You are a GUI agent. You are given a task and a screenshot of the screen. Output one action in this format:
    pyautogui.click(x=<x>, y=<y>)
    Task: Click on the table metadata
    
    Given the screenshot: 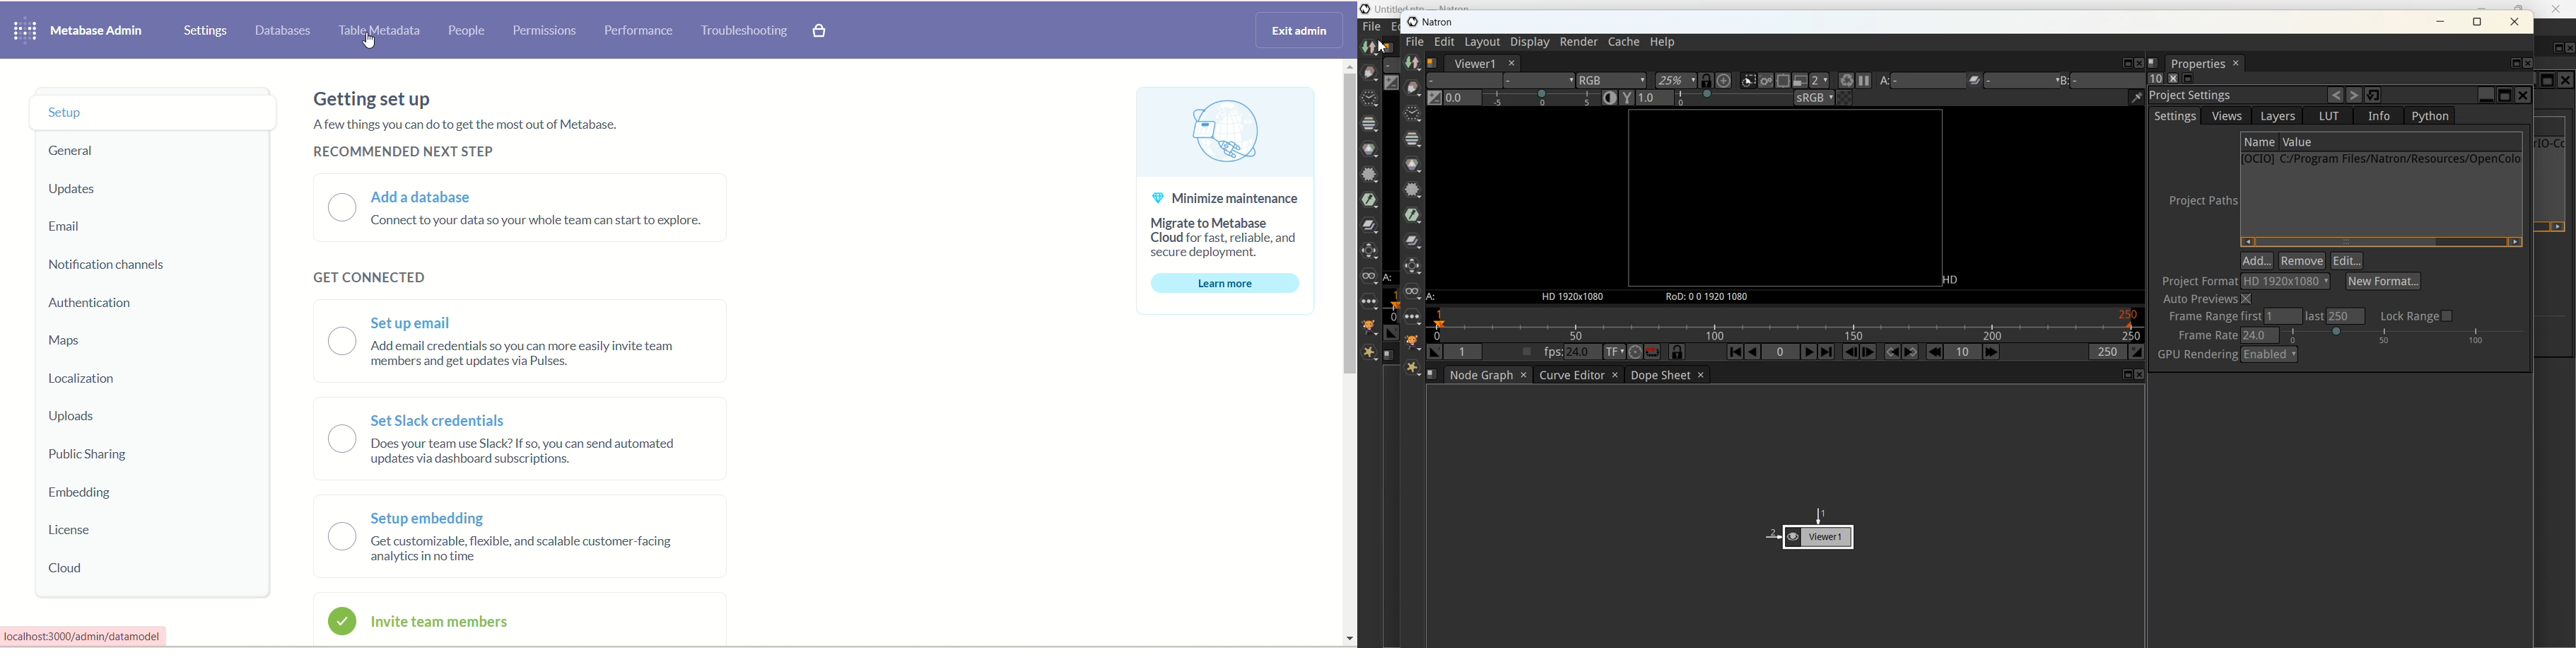 What is the action you would take?
    pyautogui.click(x=380, y=31)
    